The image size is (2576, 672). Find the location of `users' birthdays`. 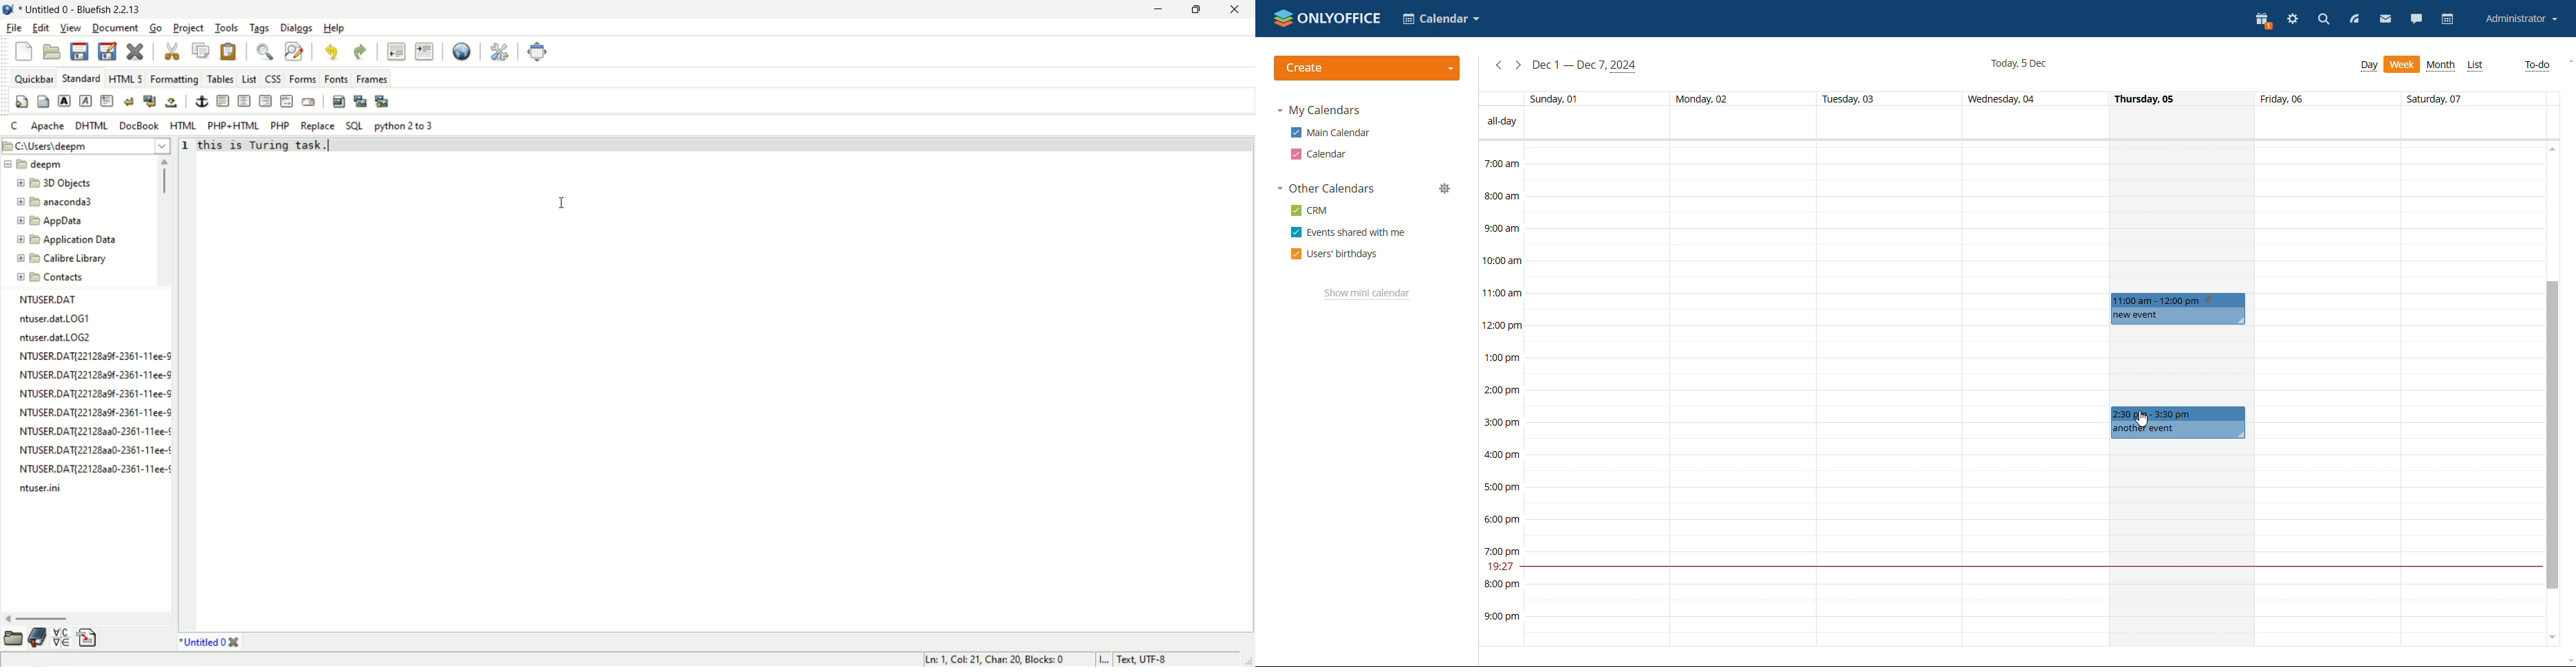

users' birthdays is located at coordinates (1334, 254).